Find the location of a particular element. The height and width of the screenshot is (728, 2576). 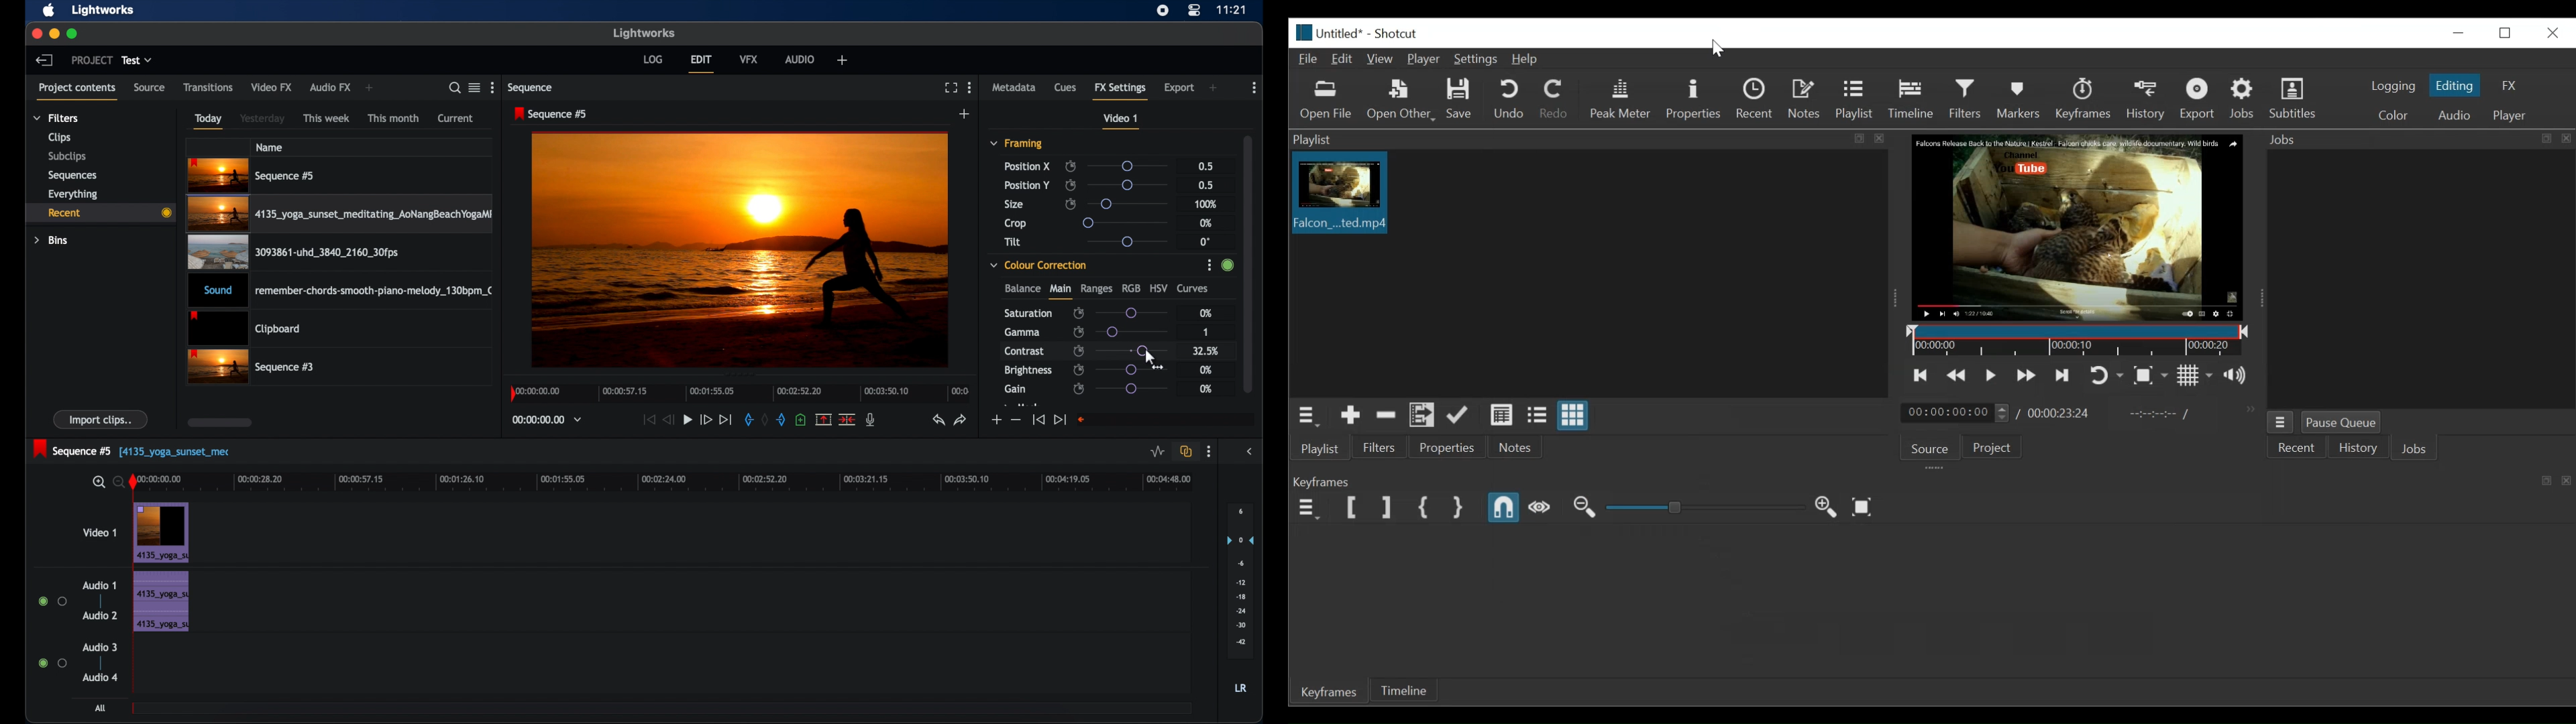

Set Filter First is located at coordinates (1352, 507).